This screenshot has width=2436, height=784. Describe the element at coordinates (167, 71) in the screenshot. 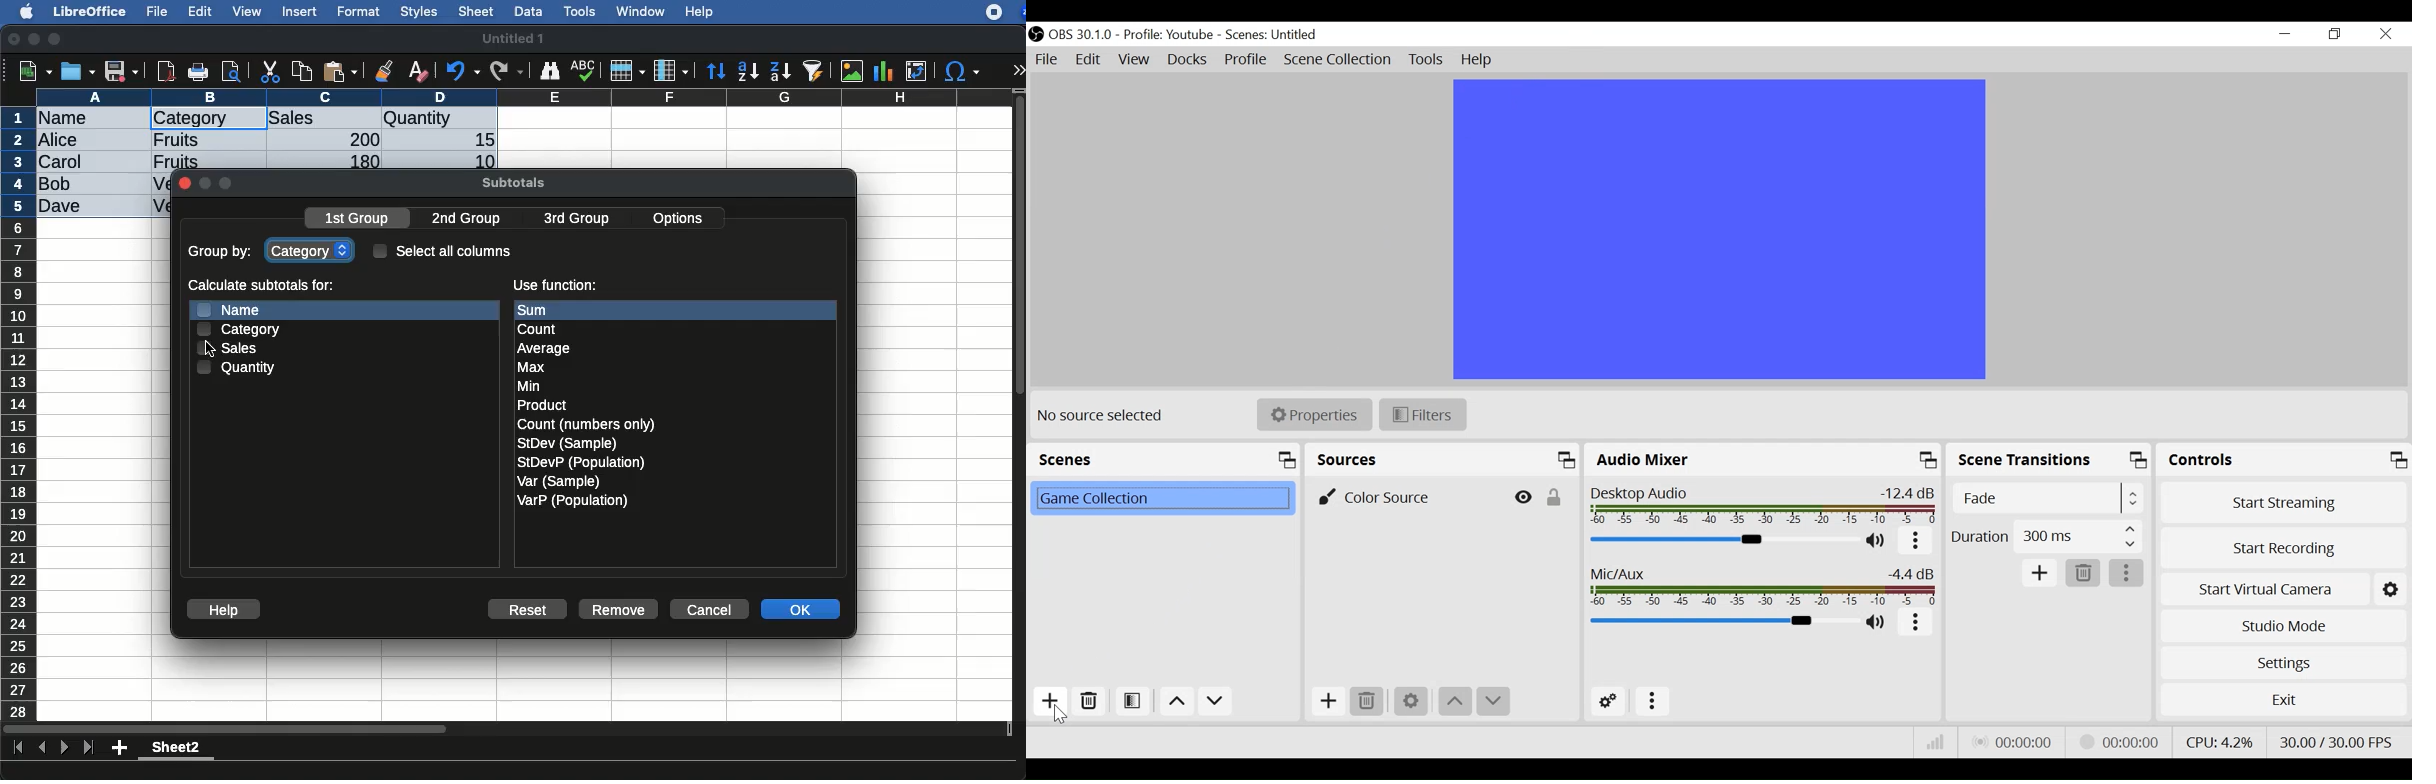

I see `pdf preview` at that location.